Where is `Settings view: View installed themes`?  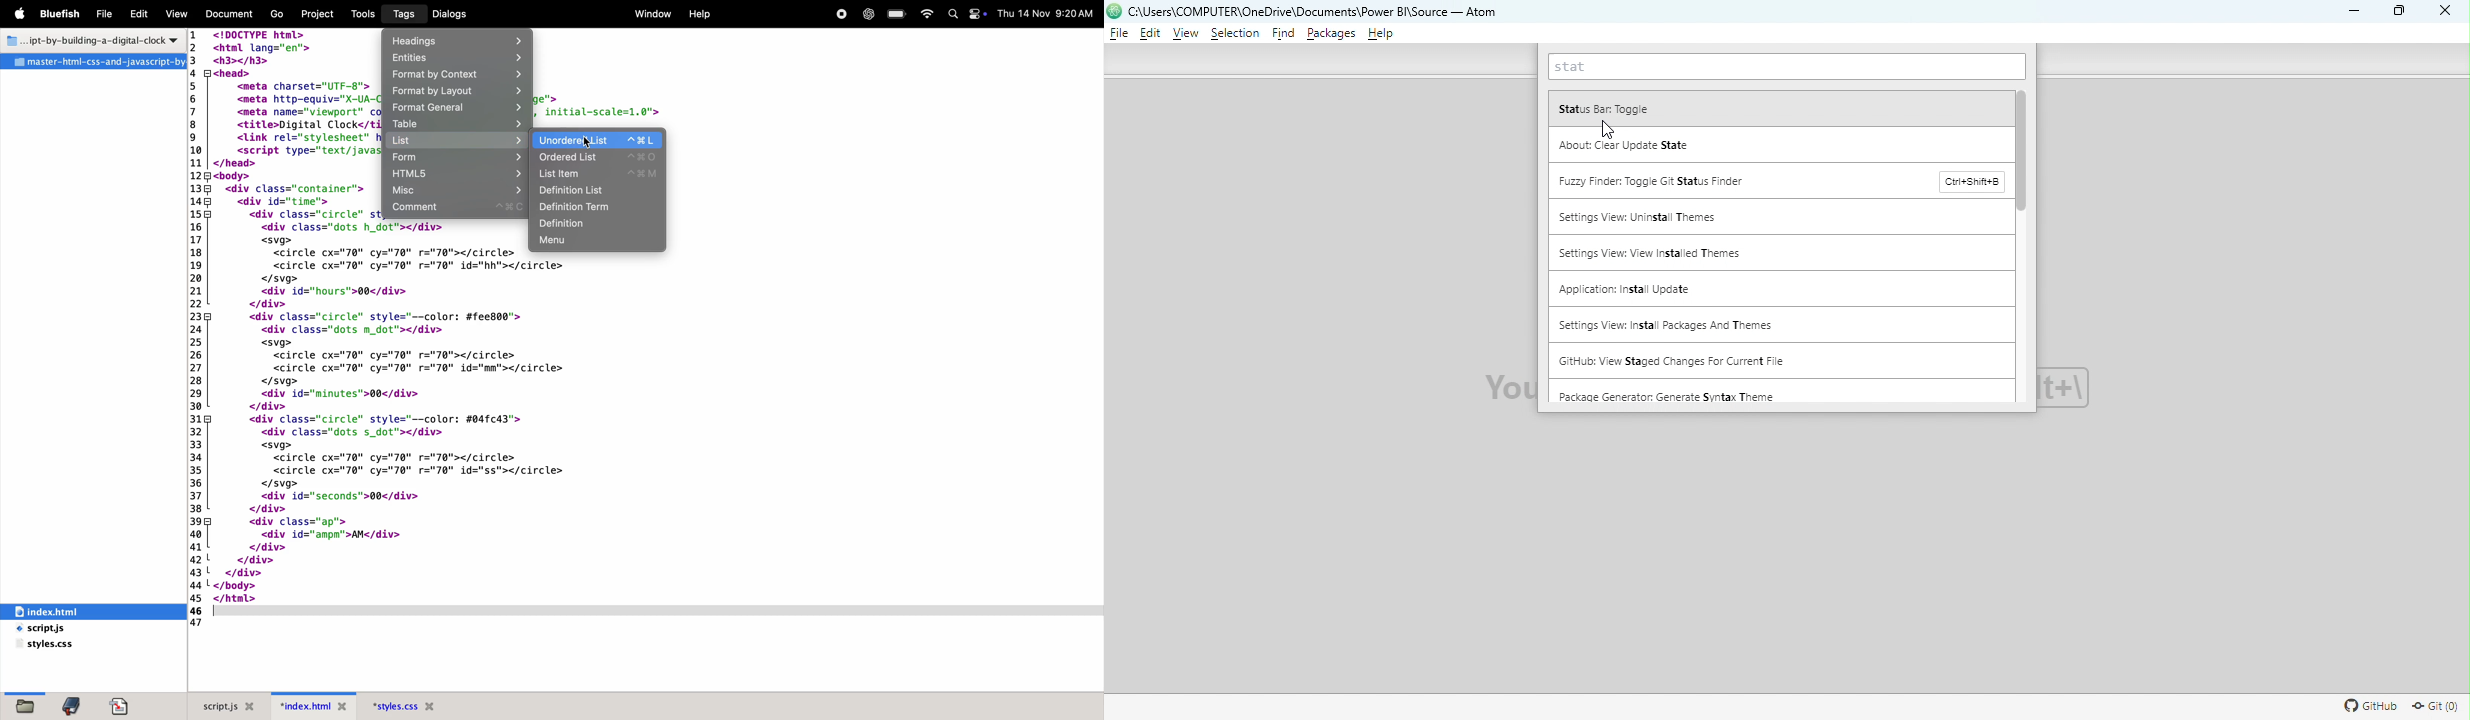
Settings view: View installed themes is located at coordinates (1782, 254).